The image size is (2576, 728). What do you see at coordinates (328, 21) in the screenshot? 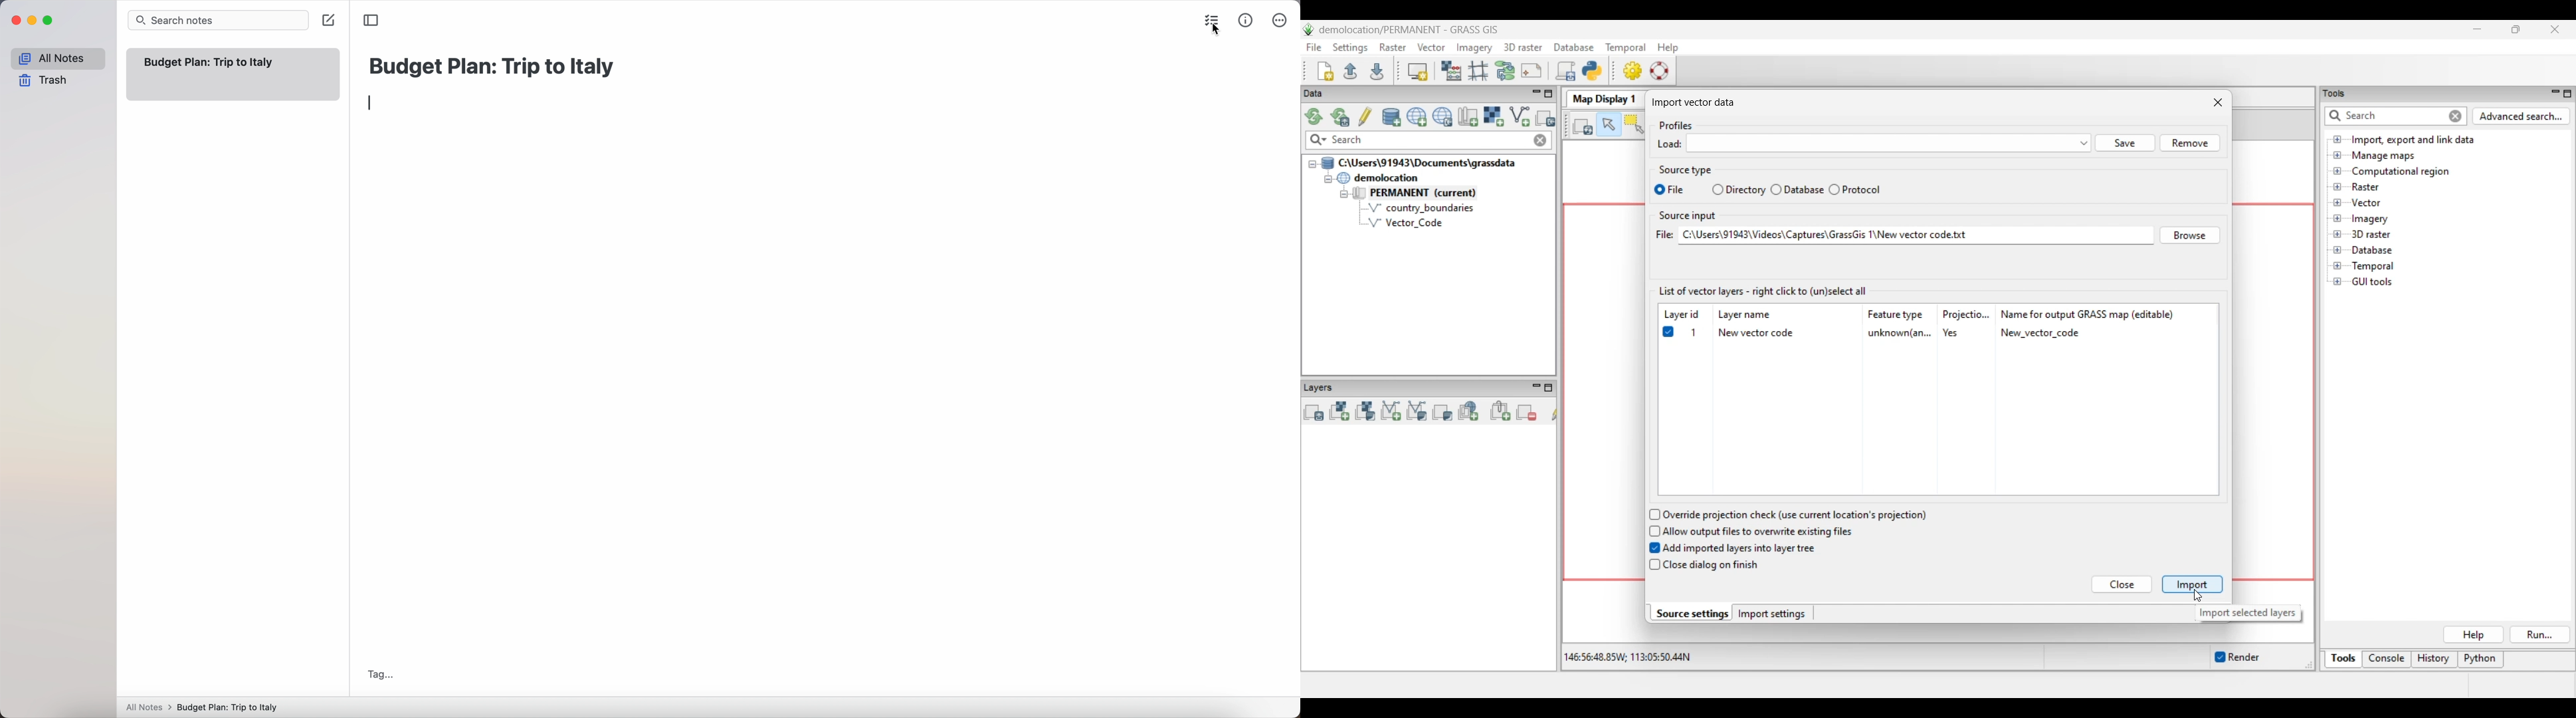
I see `create note` at bounding box center [328, 21].